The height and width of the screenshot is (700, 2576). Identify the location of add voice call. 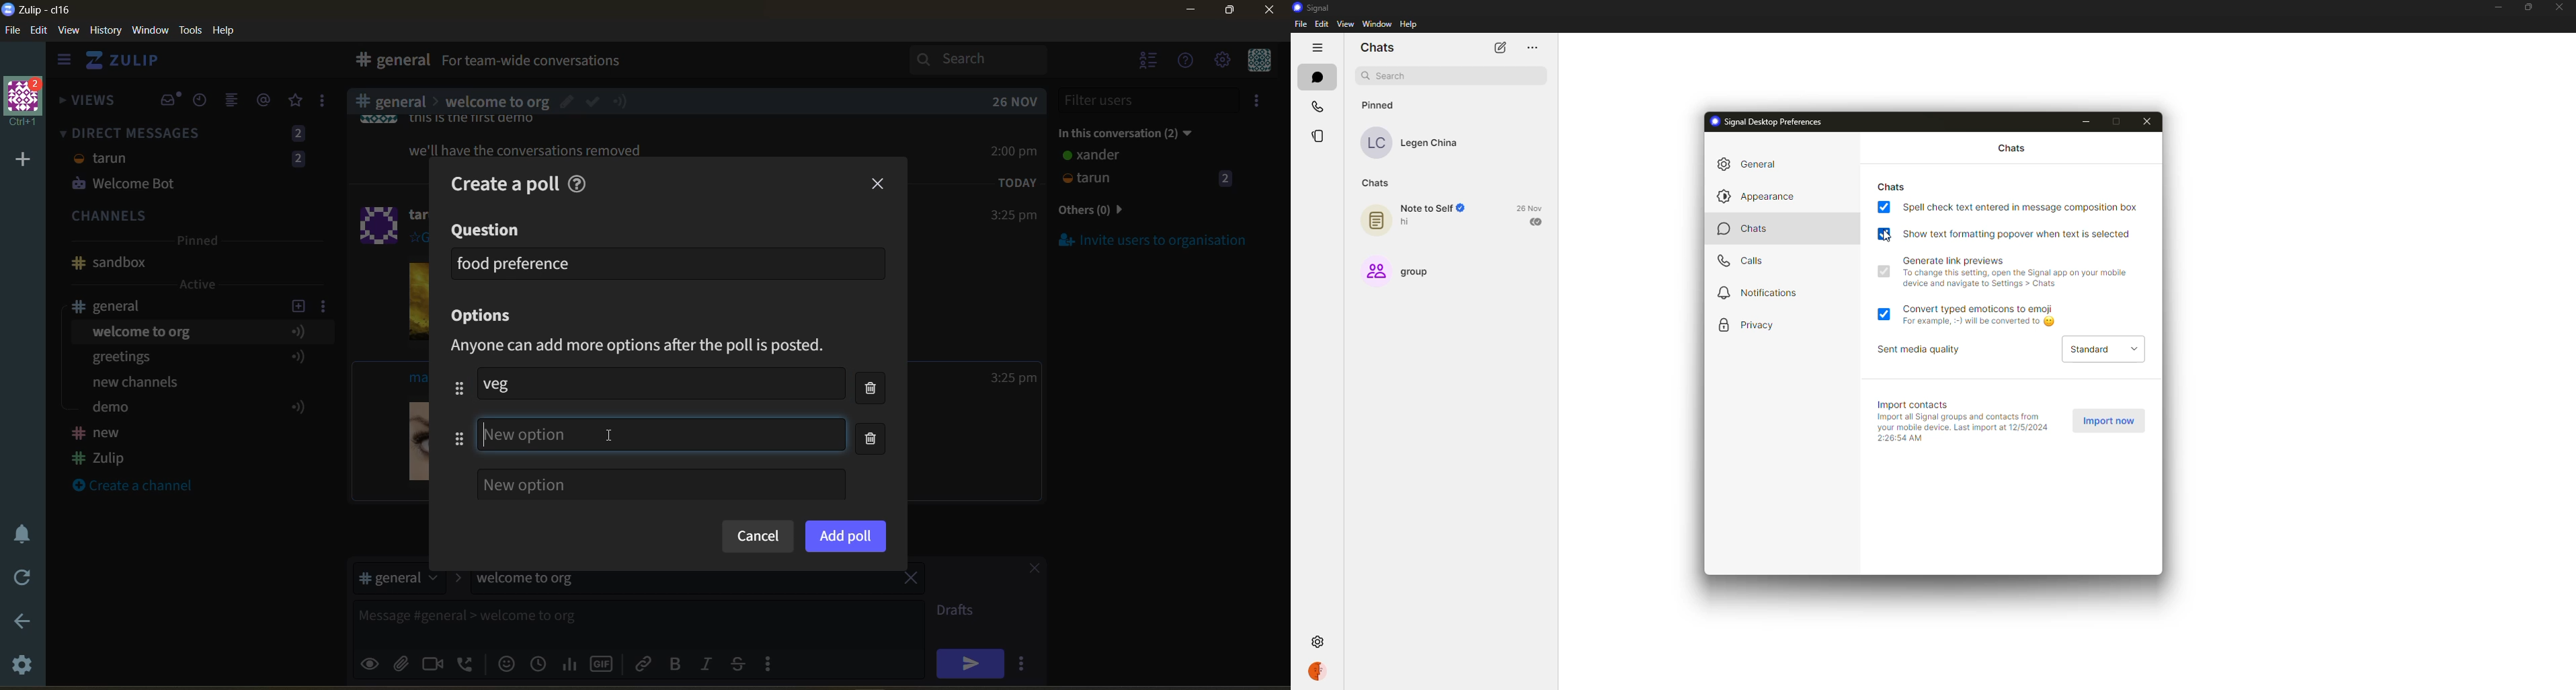
(467, 663).